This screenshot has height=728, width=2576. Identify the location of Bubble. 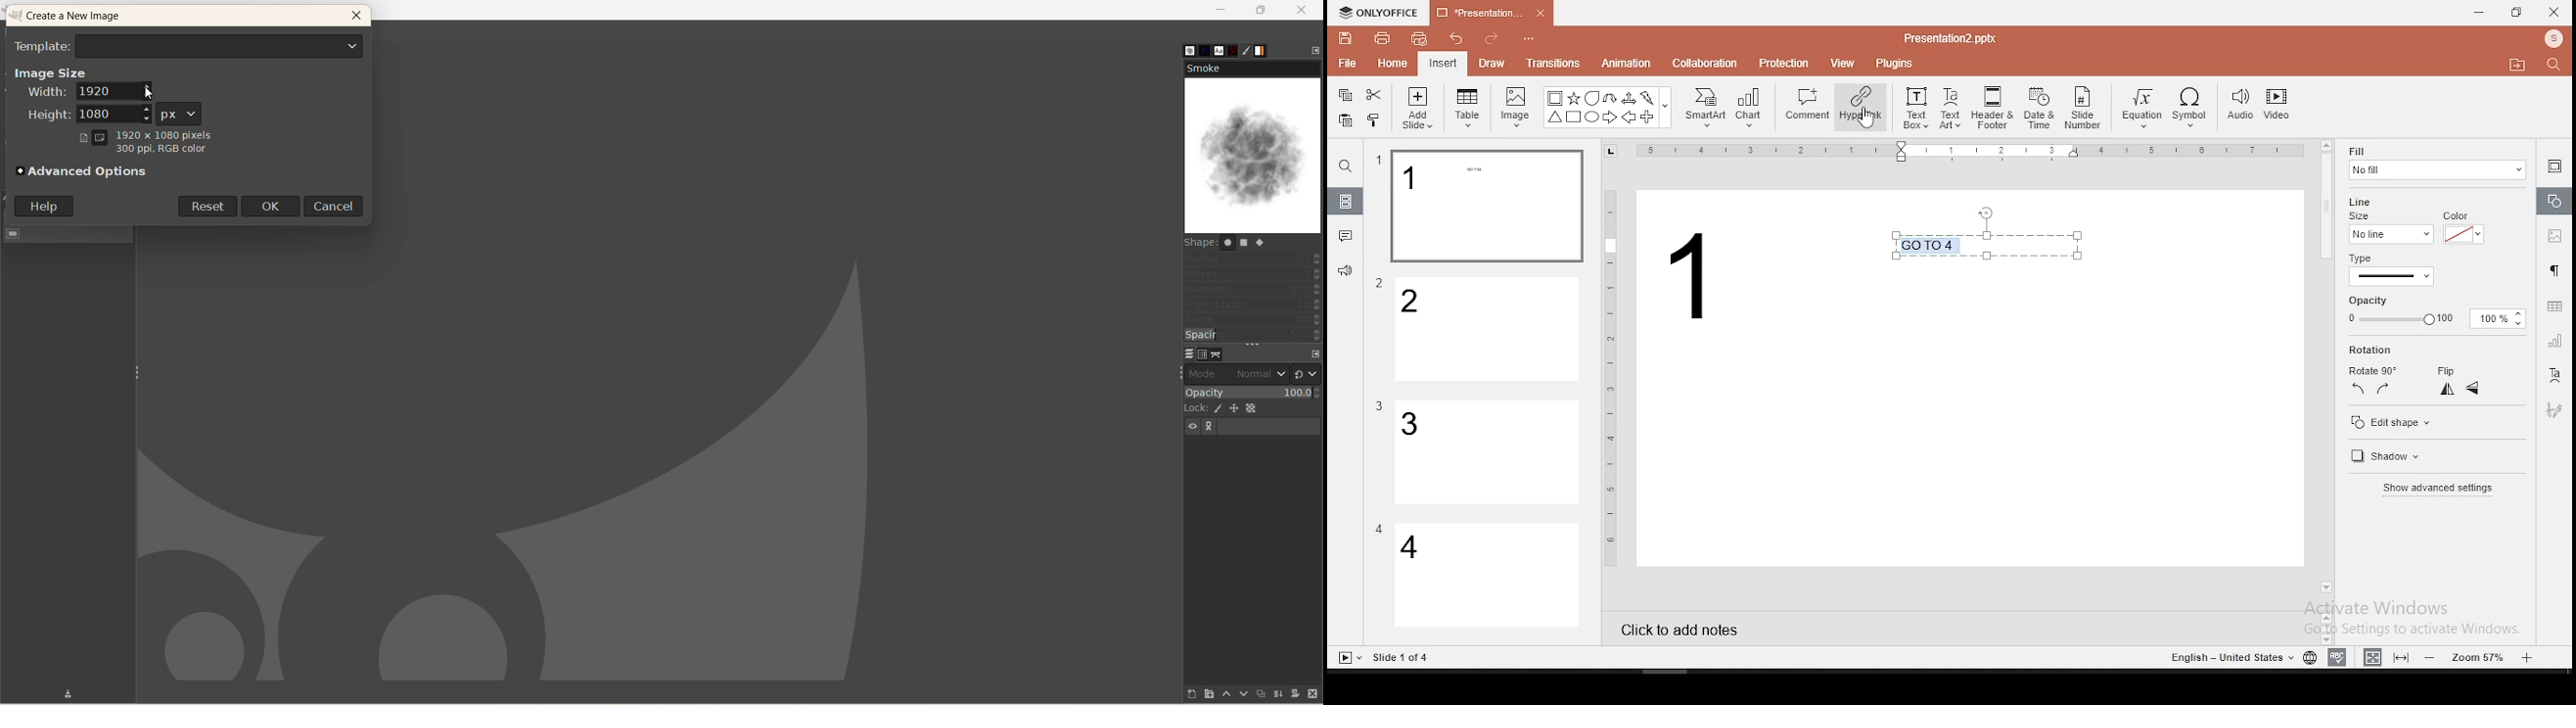
(1591, 98).